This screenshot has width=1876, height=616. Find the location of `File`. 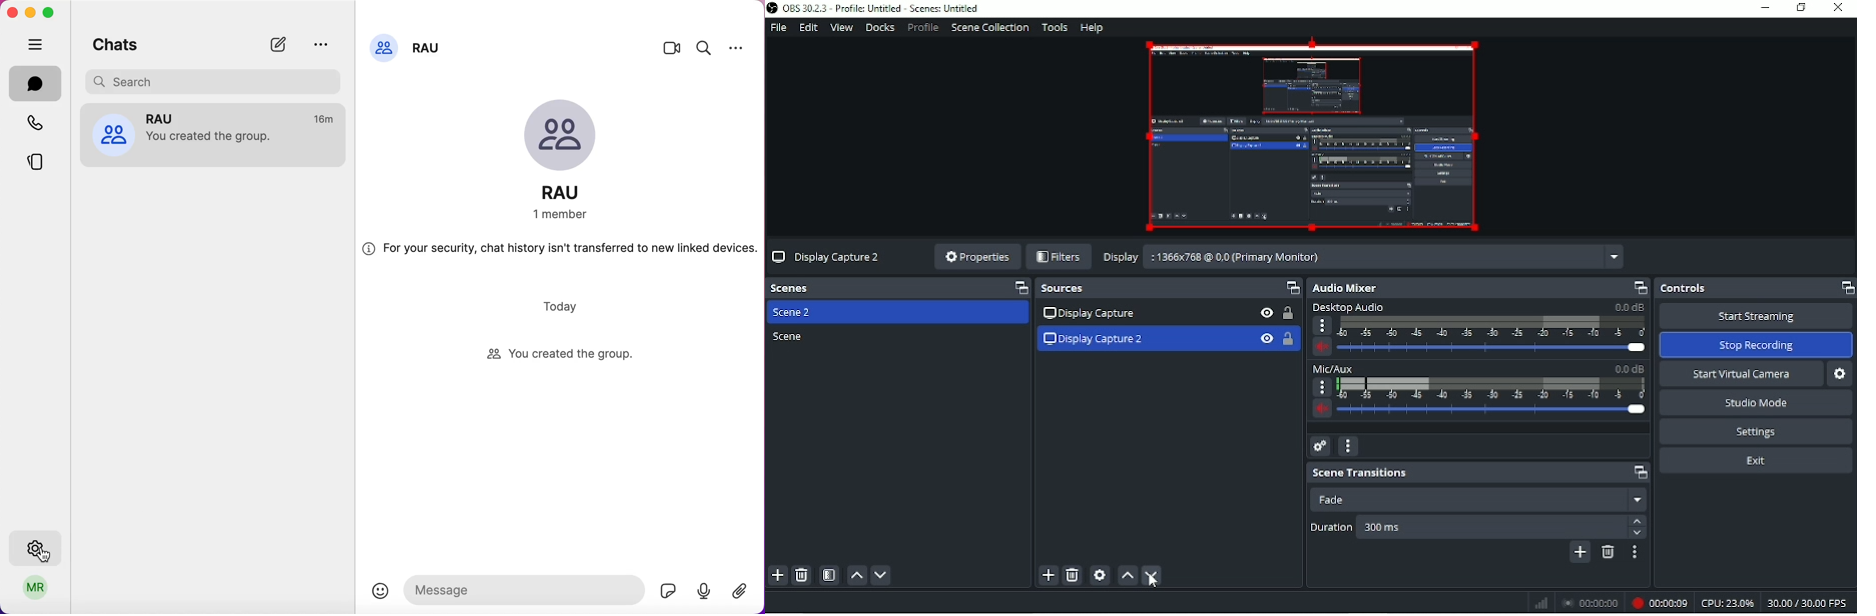

File is located at coordinates (778, 28).